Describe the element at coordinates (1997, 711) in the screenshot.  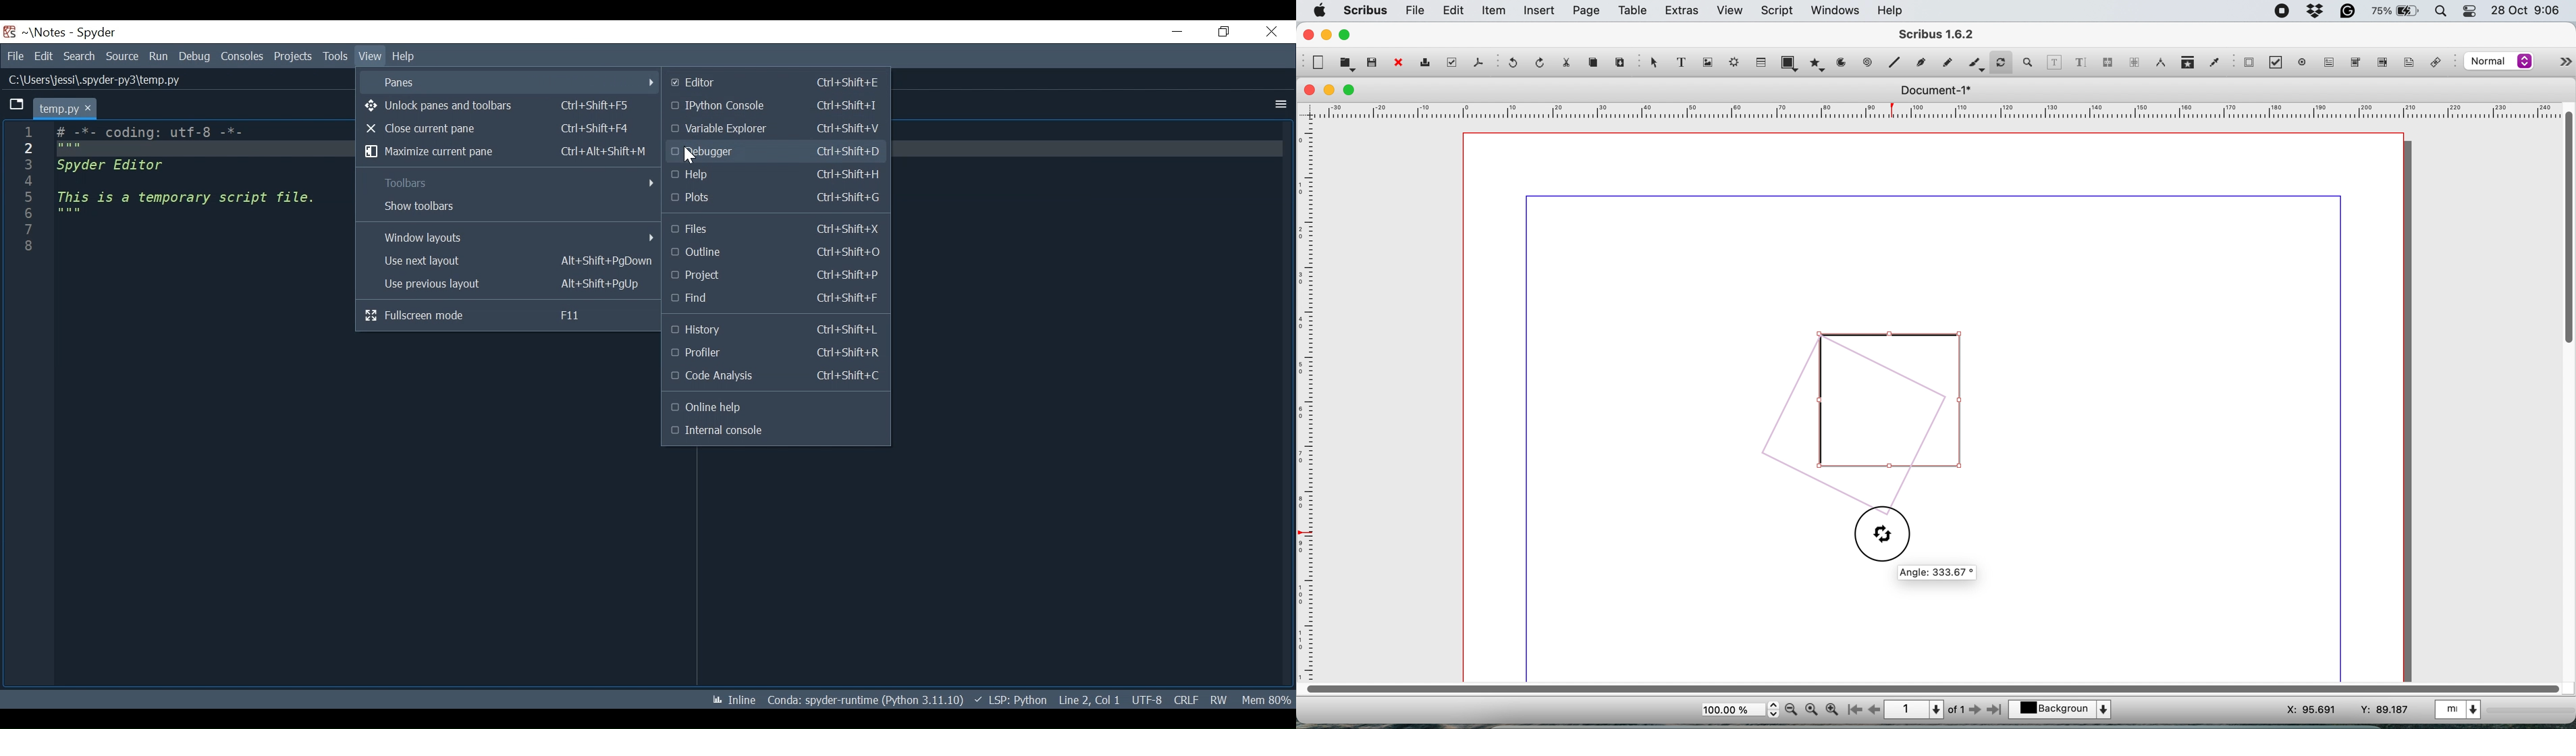
I see `go to last page` at that location.